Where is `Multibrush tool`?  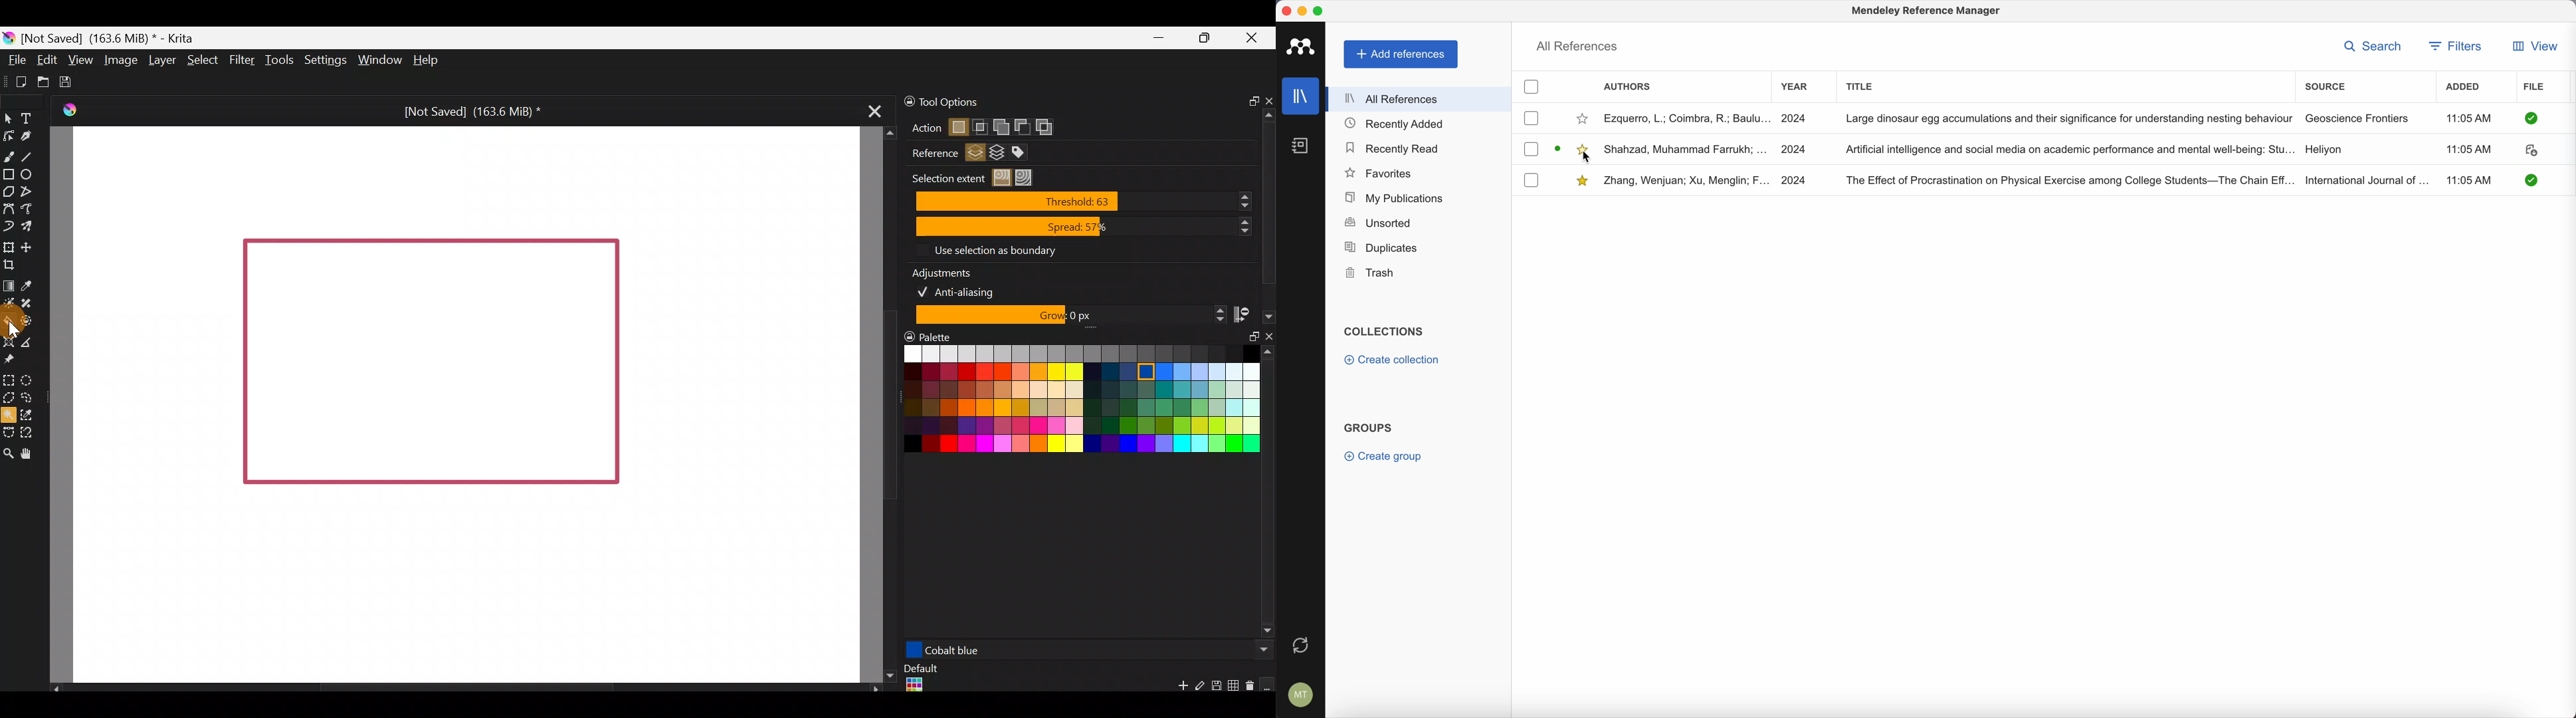 Multibrush tool is located at coordinates (28, 225).